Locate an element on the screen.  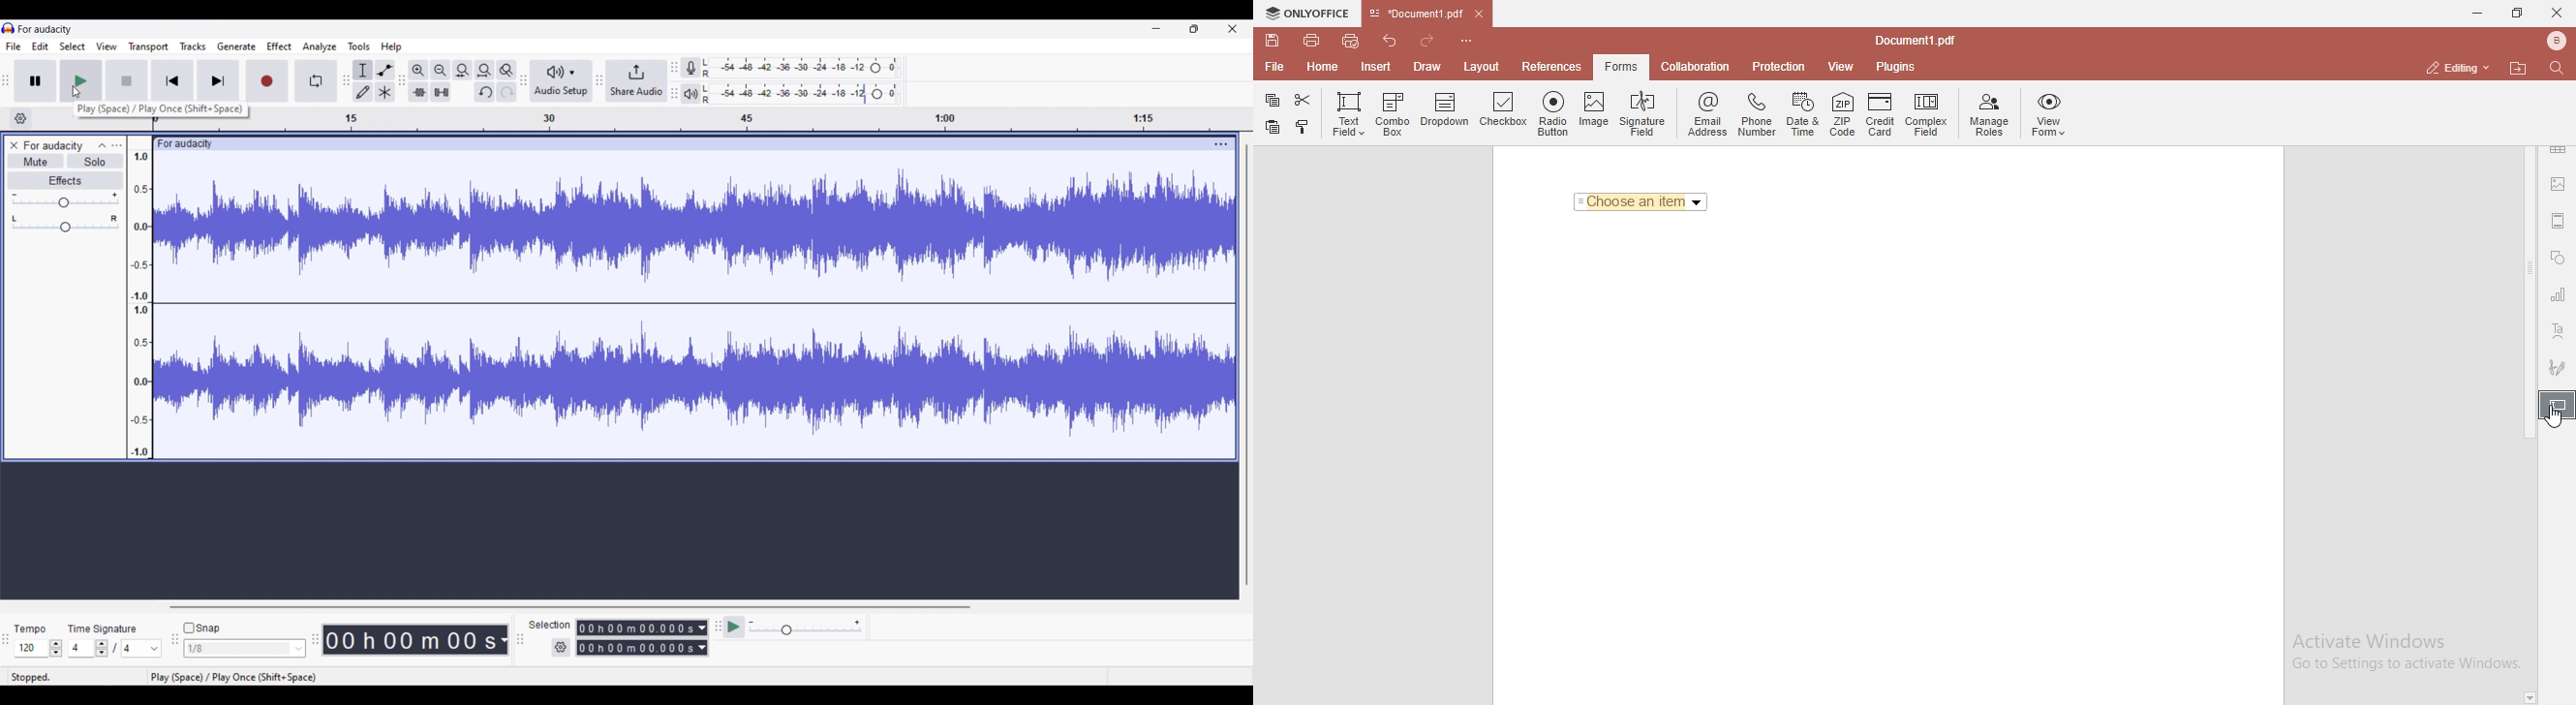
Transport menu is located at coordinates (148, 47).